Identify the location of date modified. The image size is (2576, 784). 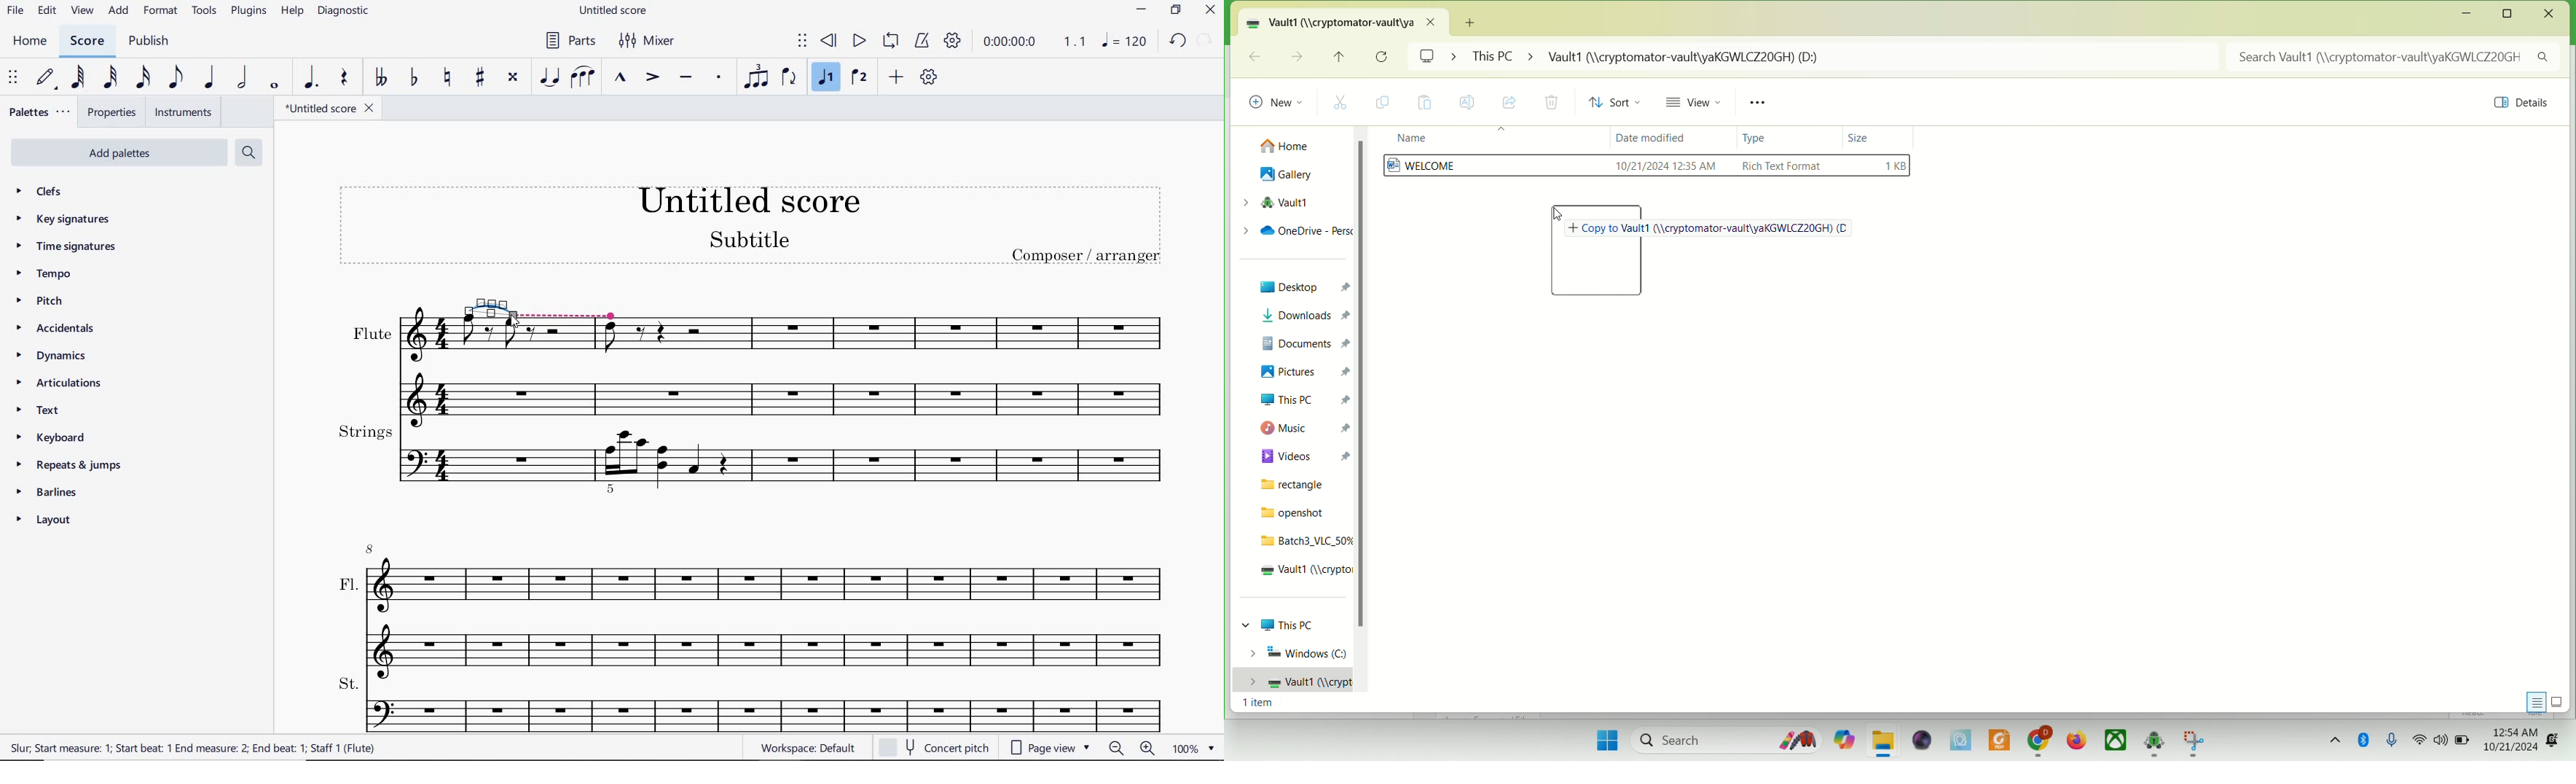
(1648, 134).